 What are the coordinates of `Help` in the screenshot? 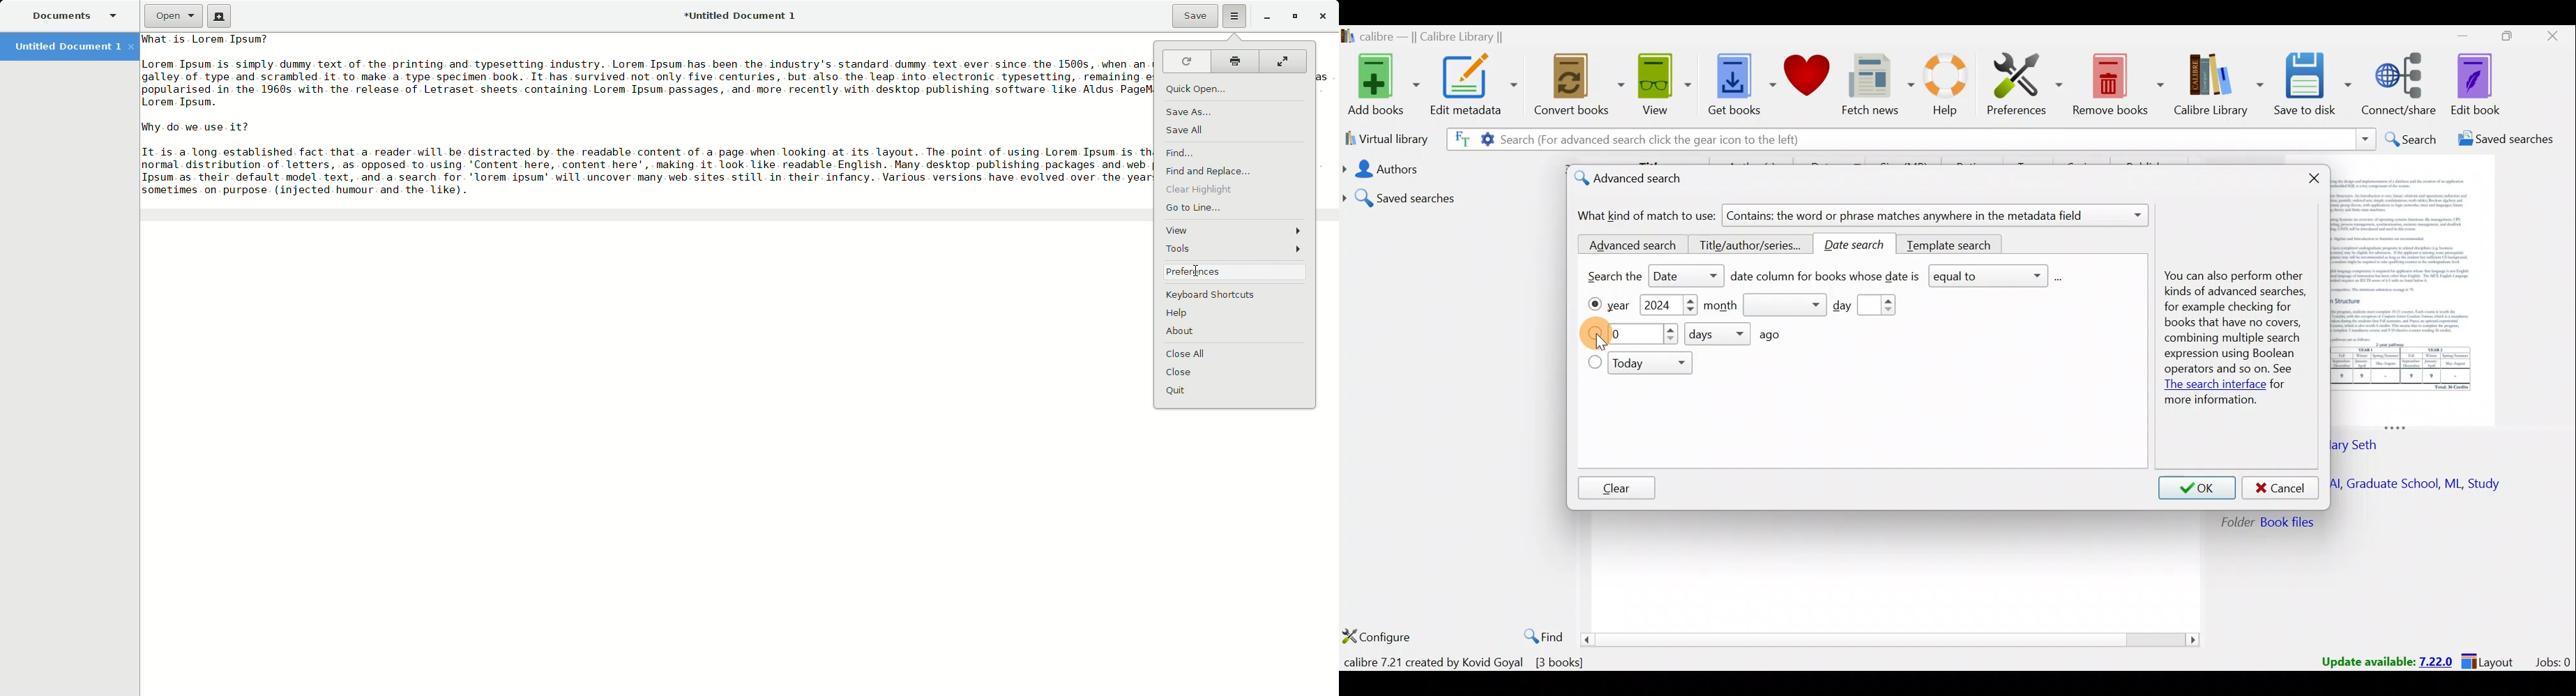 It's located at (1951, 87).